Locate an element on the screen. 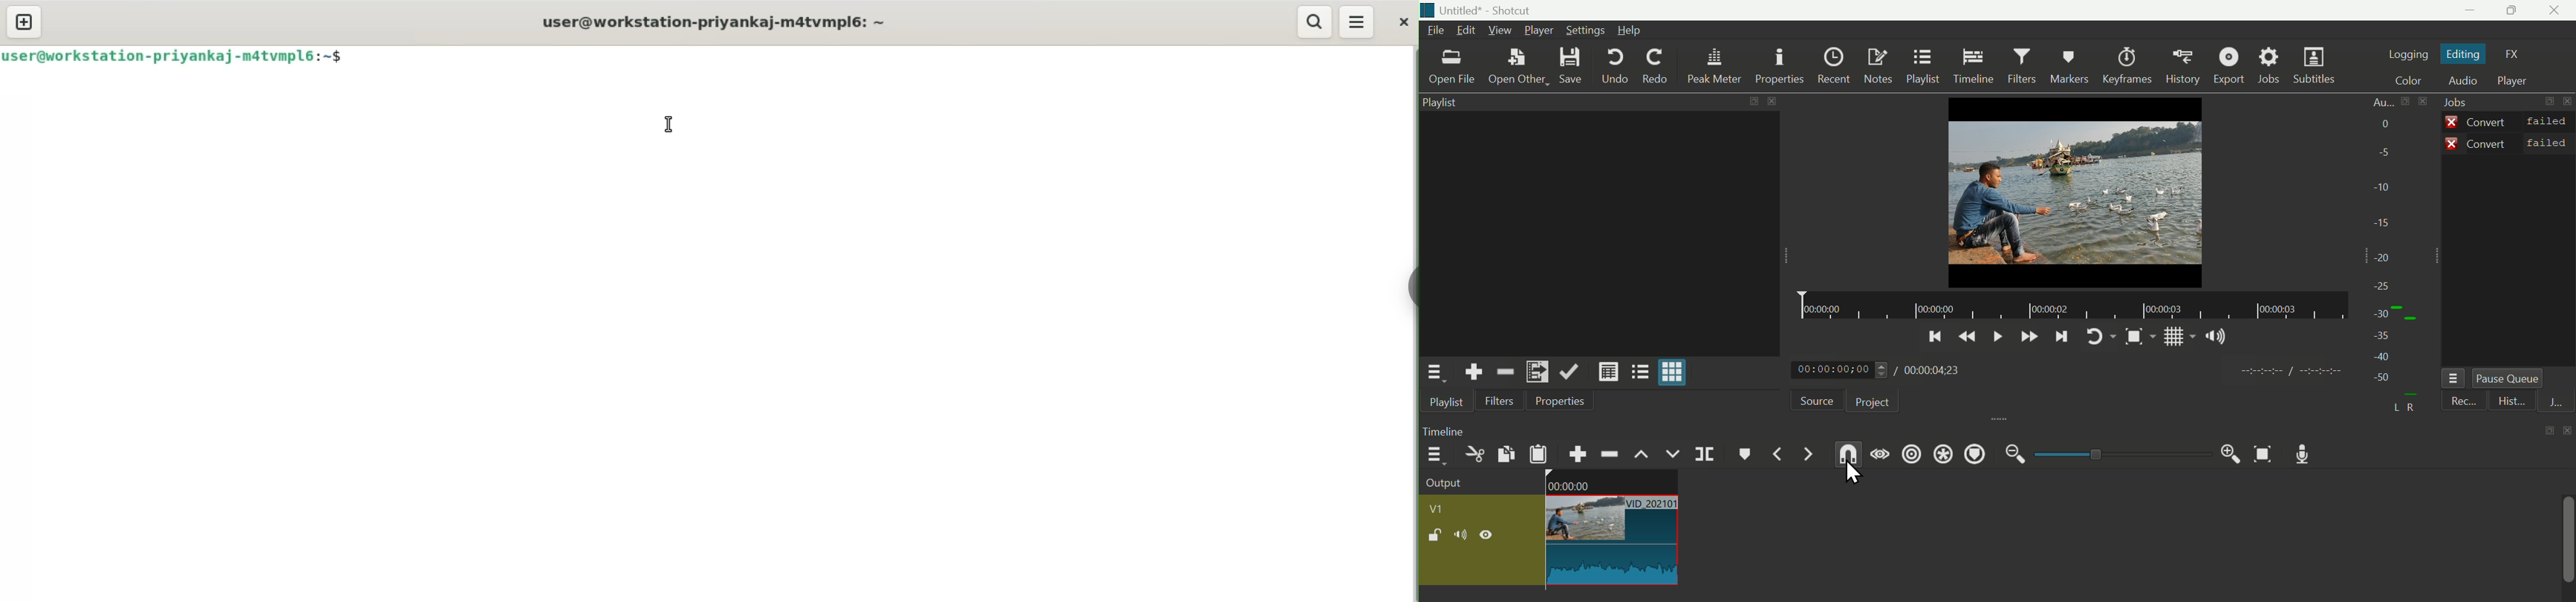  Filters is located at coordinates (2022, 66).